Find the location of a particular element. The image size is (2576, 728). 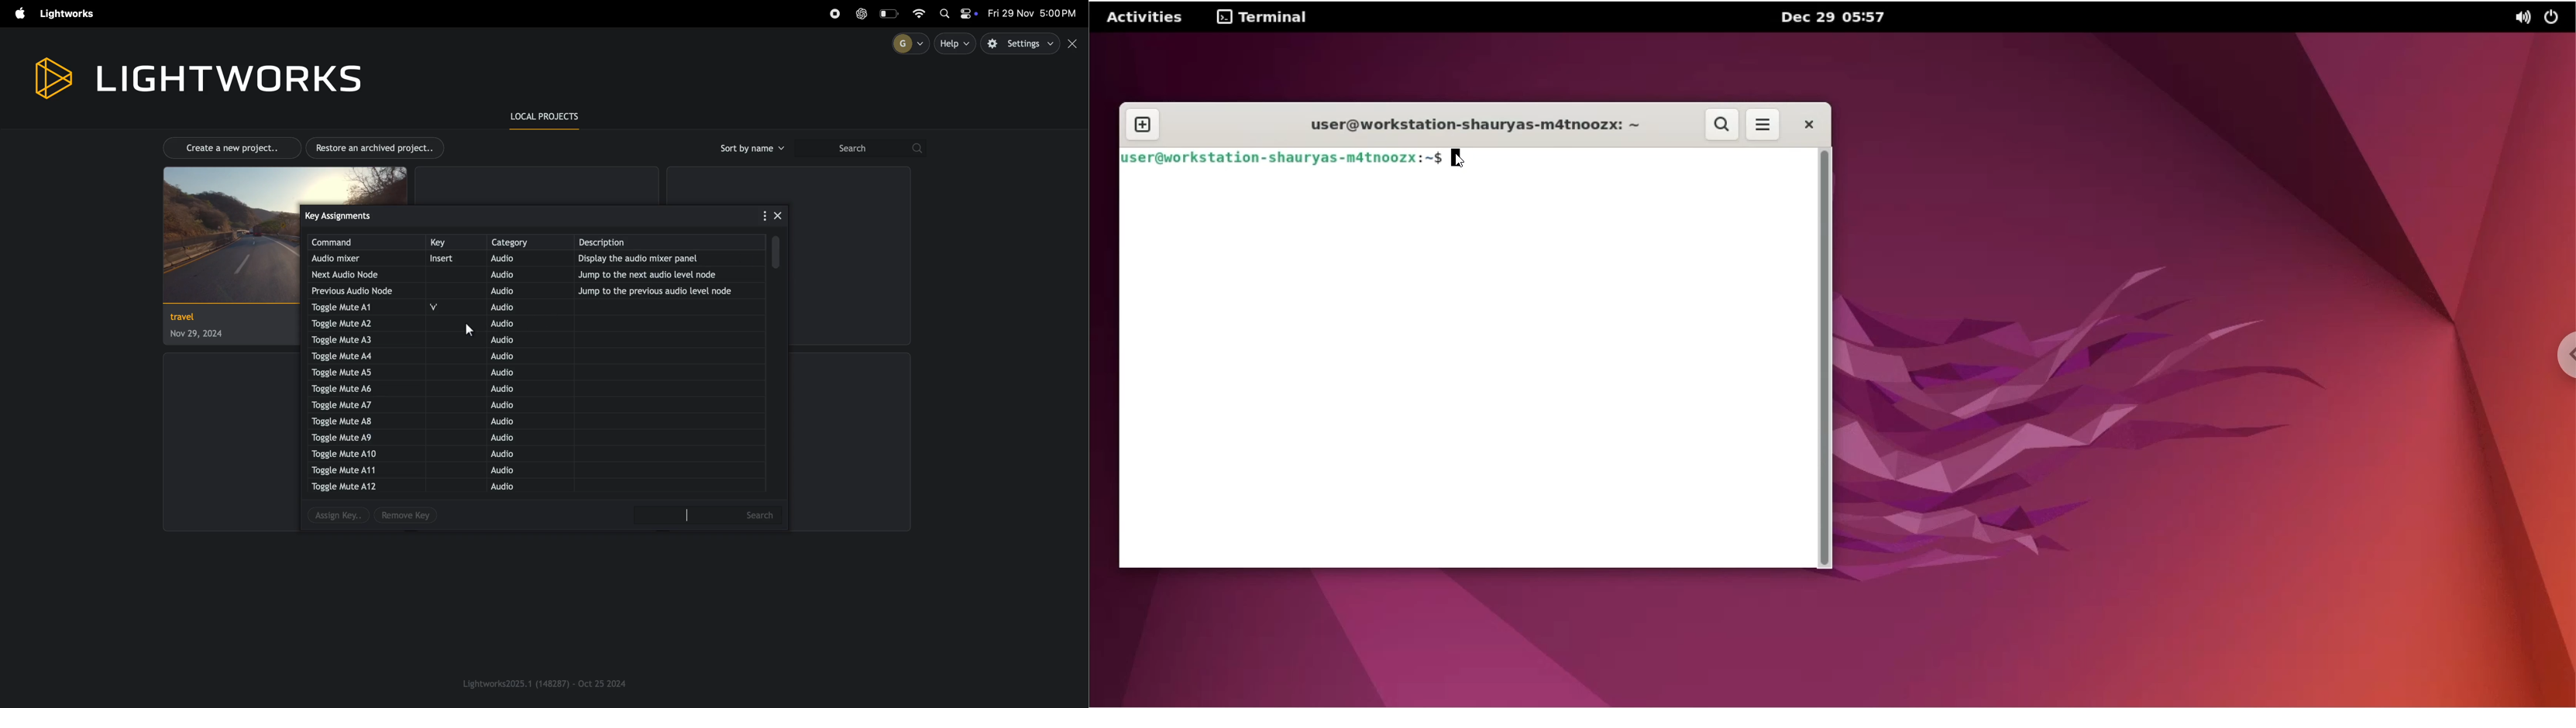

apple menu is located at coordinates (16, 14).